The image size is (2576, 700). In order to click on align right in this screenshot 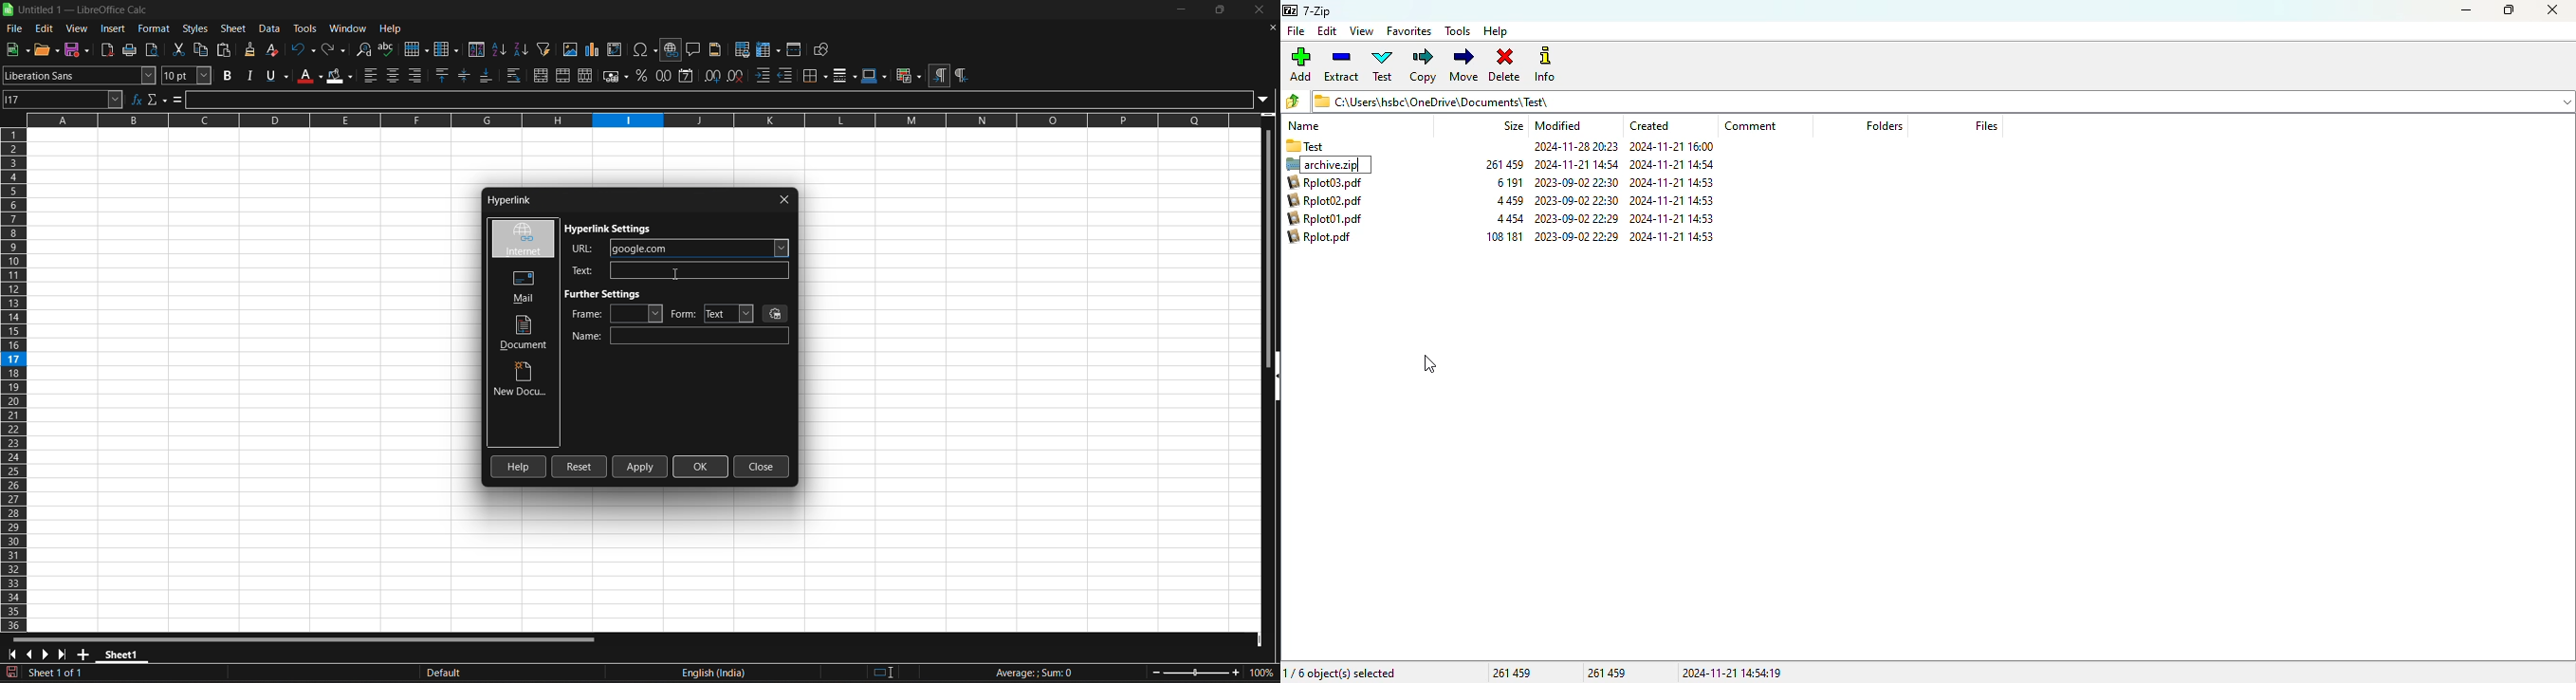, I will do `click(416, 75)`.